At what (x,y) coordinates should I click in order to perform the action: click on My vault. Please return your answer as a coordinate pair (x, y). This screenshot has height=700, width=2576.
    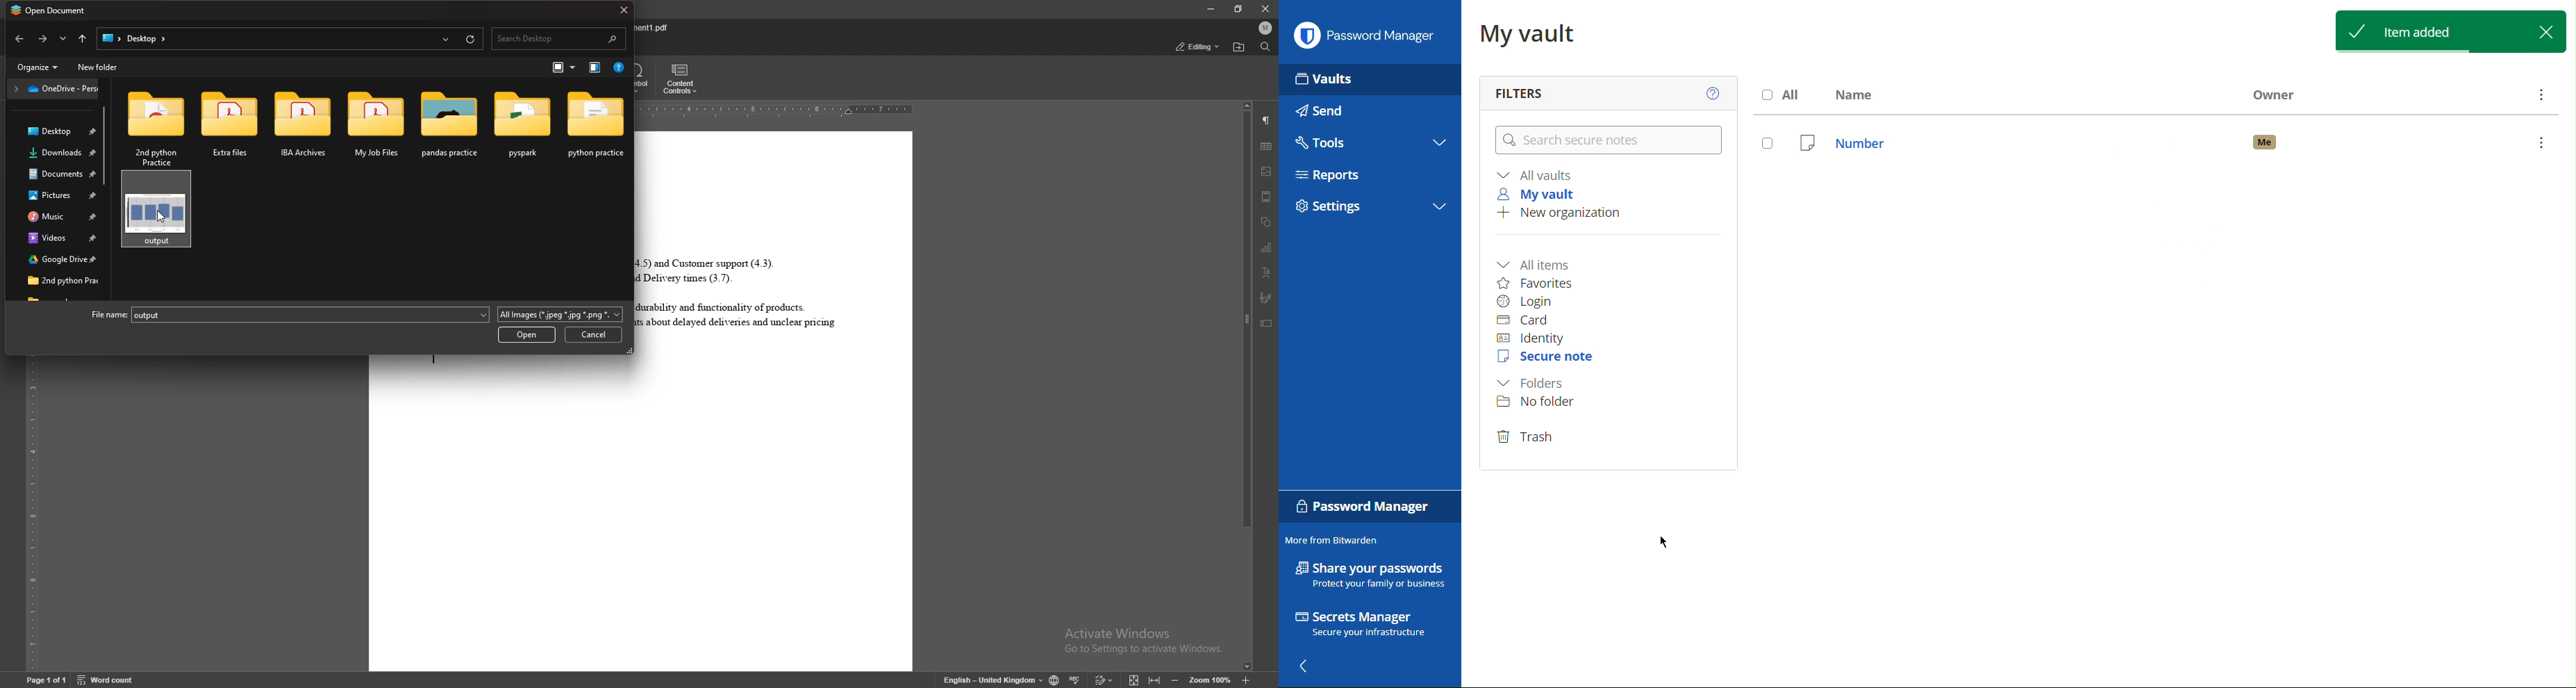
    Looking at the image, I should click on (1534, 35).